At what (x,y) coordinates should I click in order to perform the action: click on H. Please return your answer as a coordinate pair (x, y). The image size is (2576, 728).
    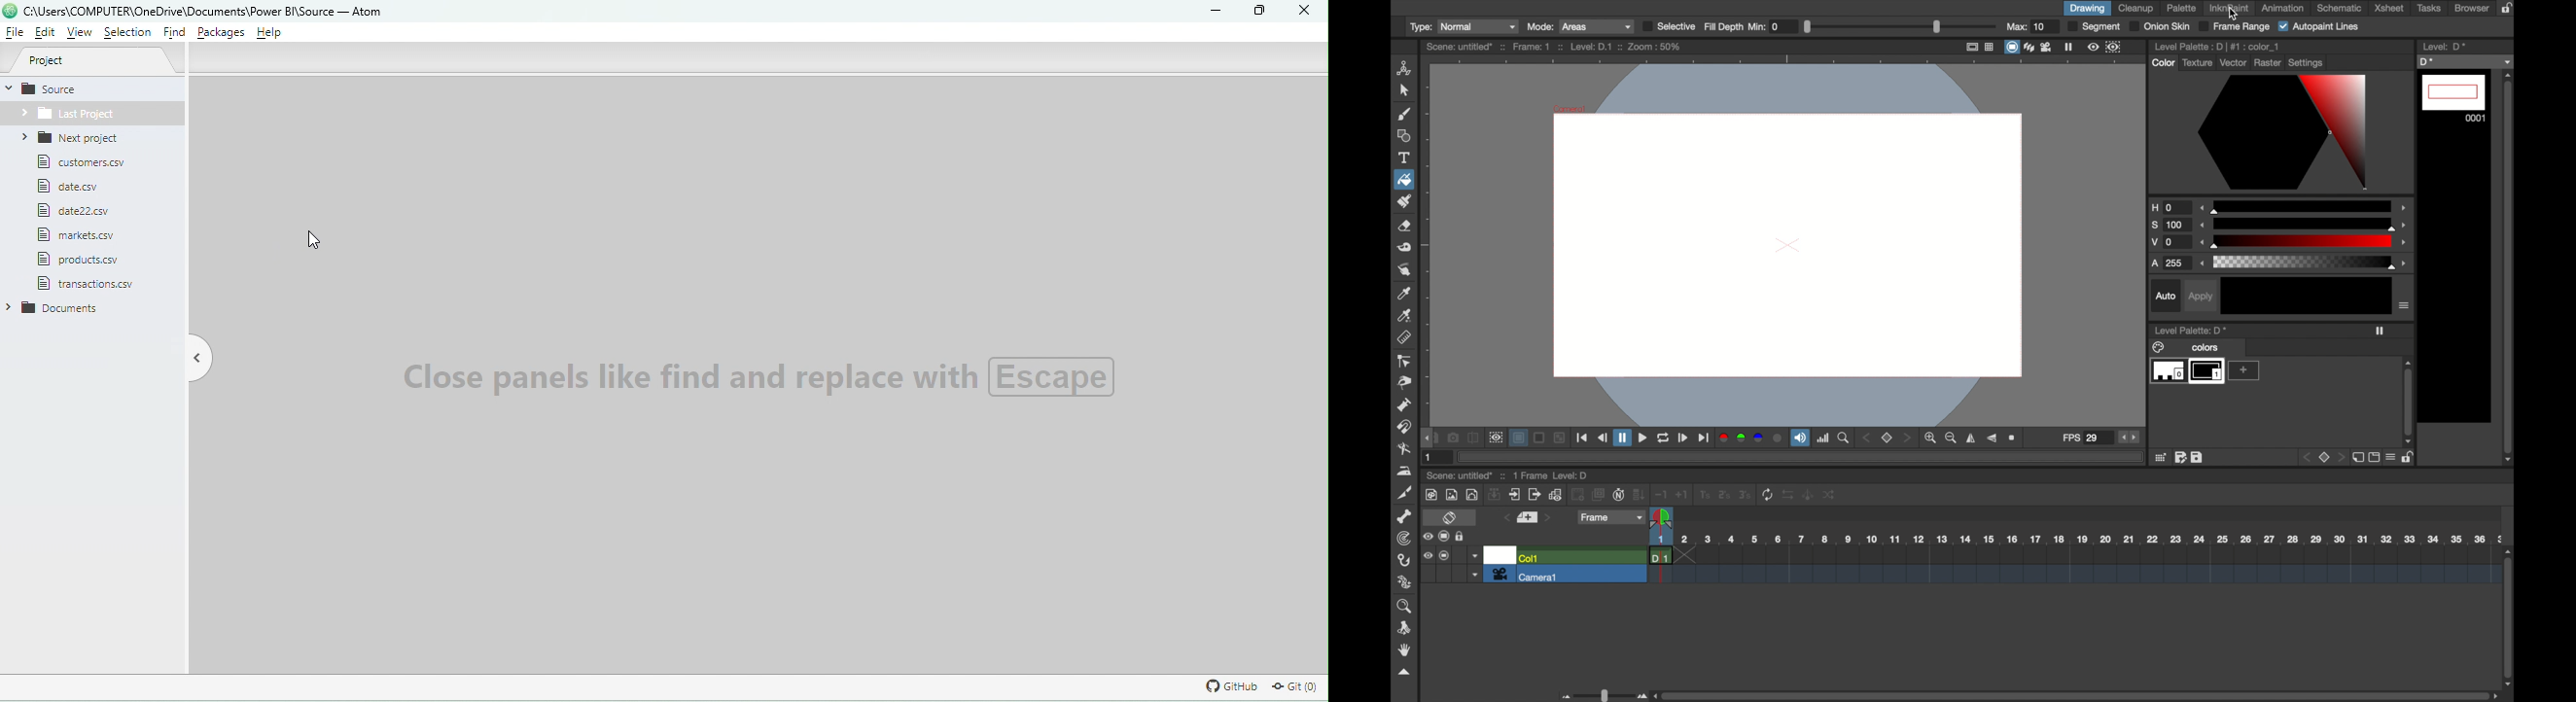
    Looking at the image, I should click on (2170, 207).